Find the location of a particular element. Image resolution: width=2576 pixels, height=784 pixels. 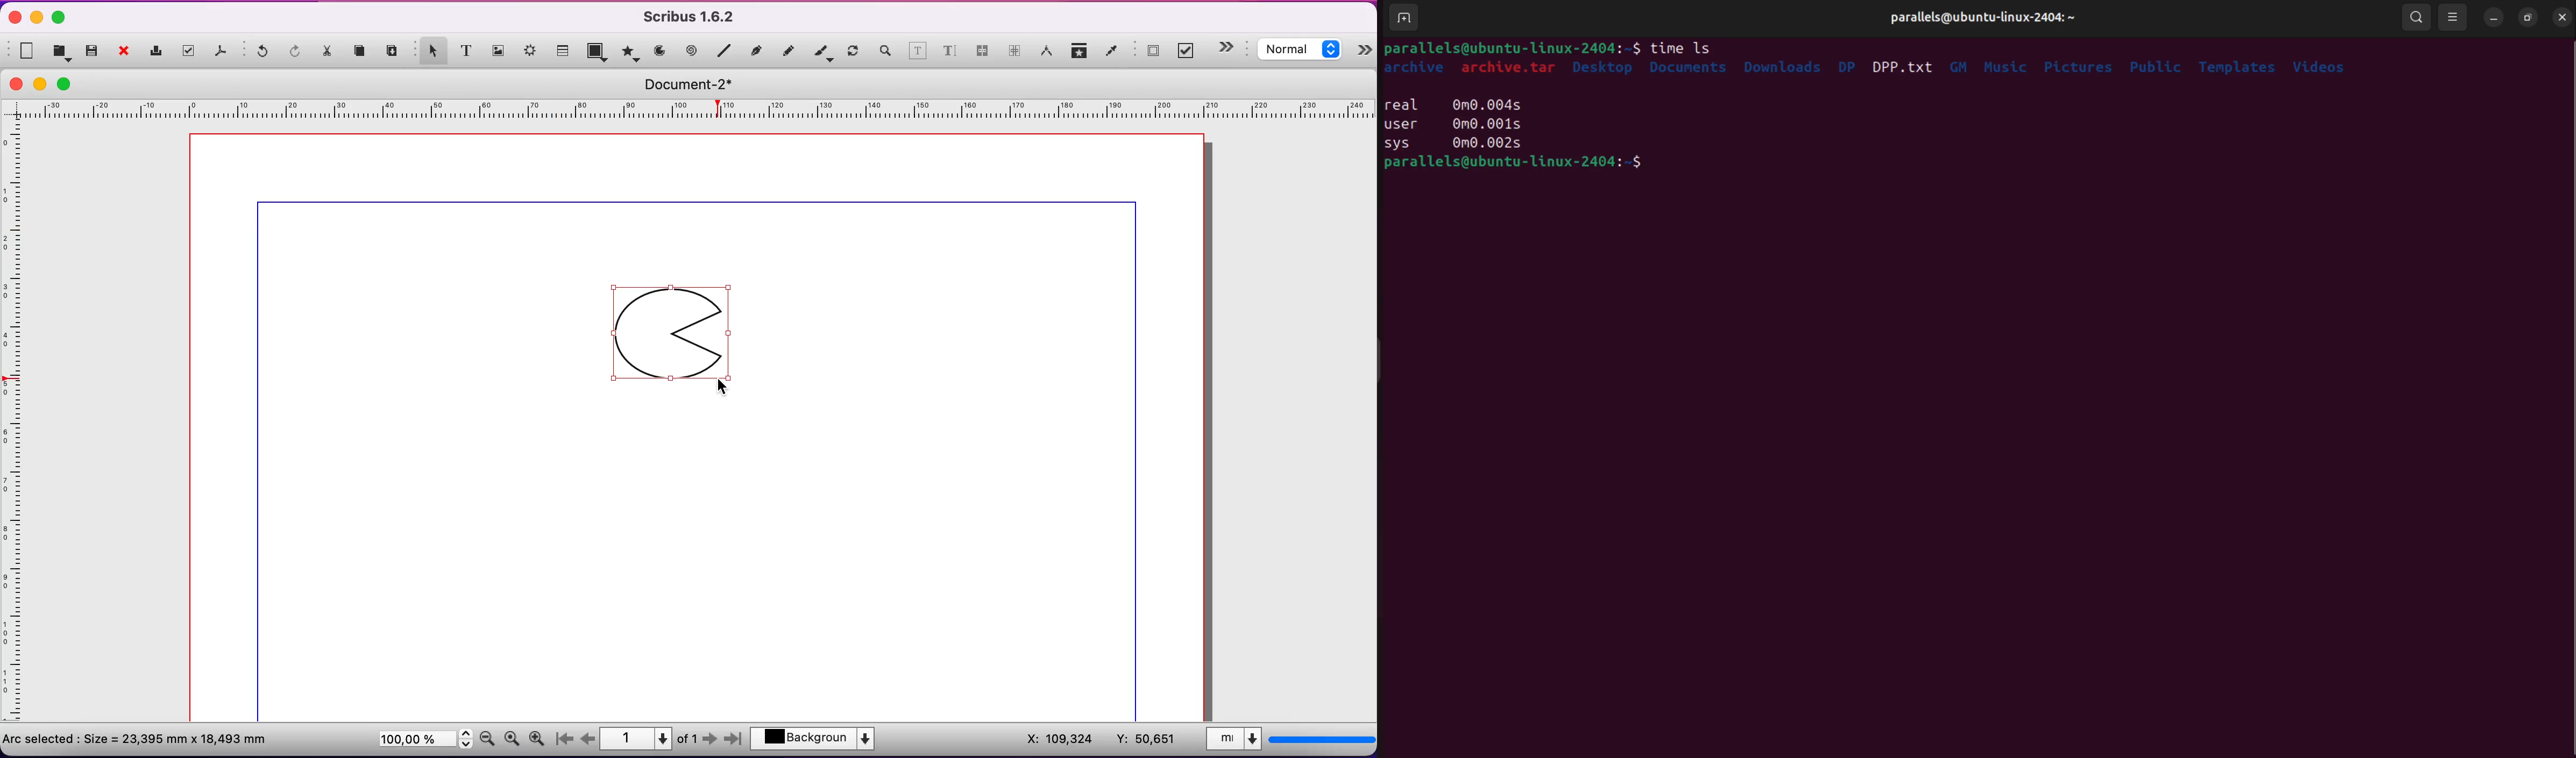

coordinates is located at coordinates (1097, 740).